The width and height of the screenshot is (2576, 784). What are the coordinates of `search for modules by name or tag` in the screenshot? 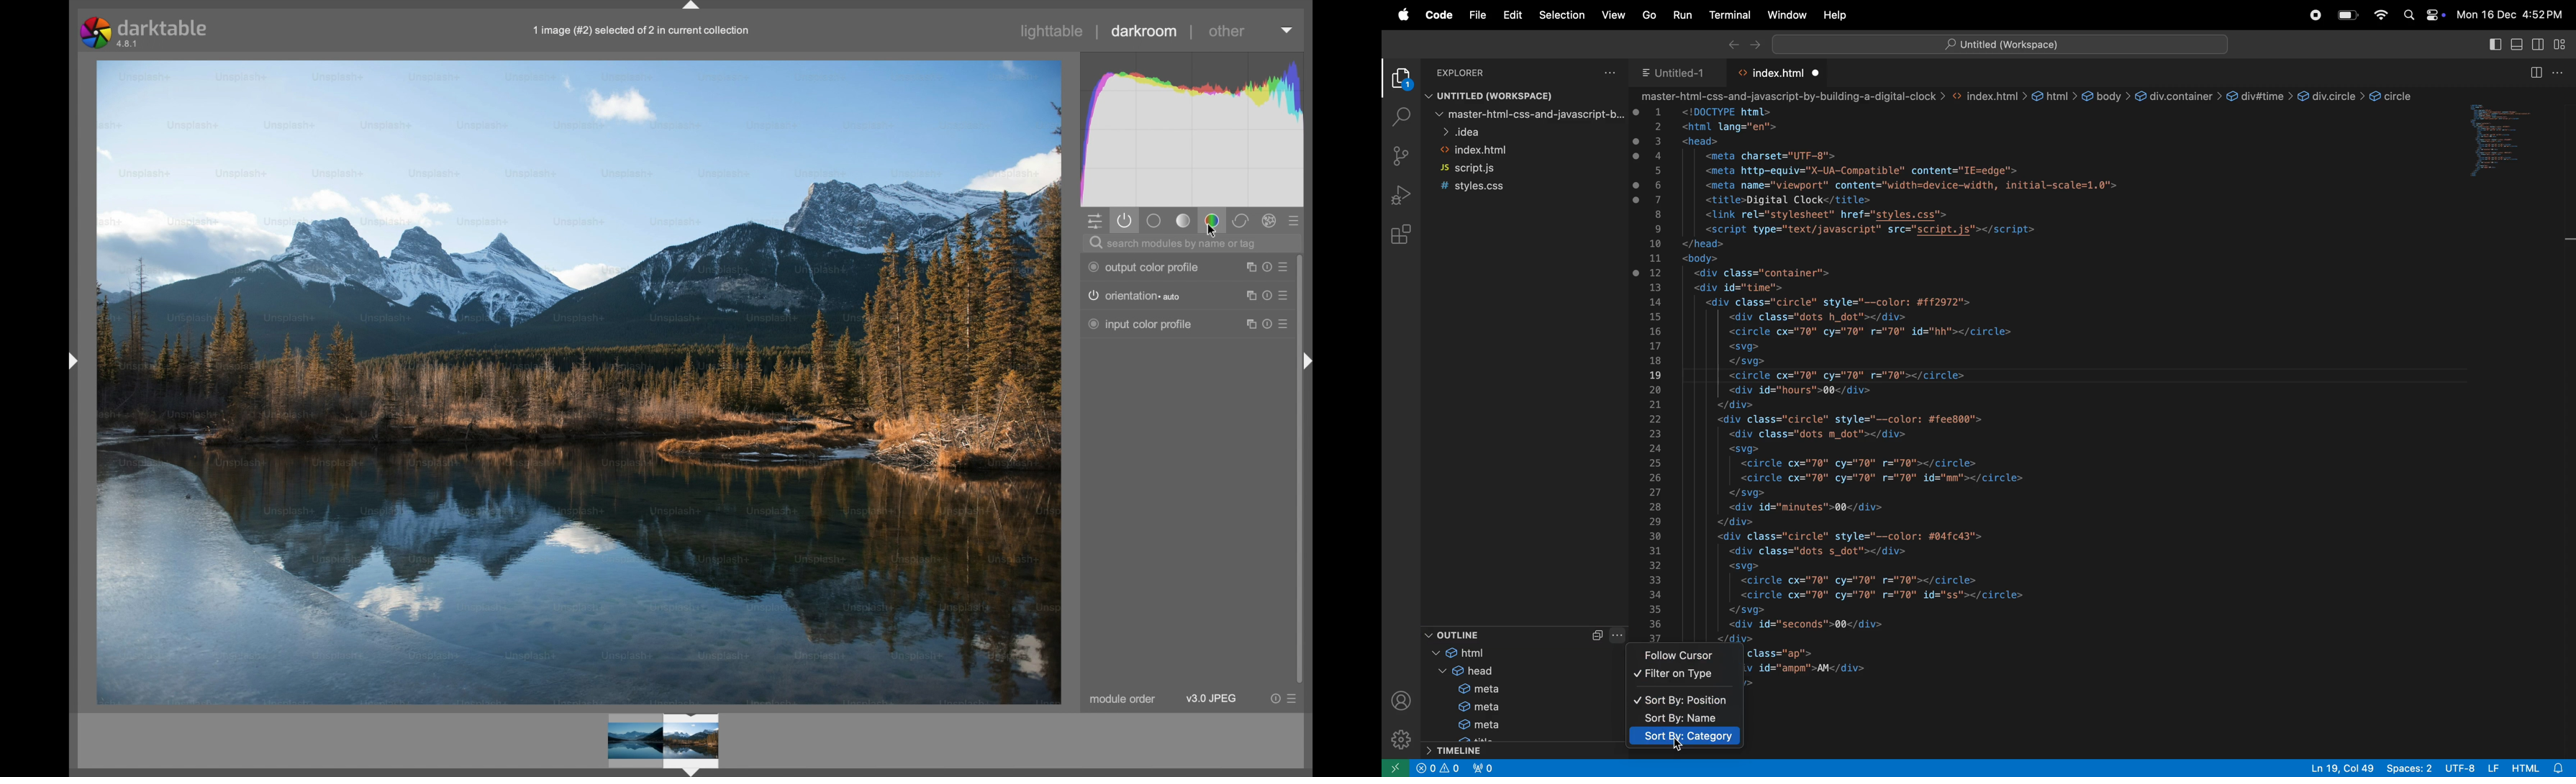 It's located at (1182, 244).